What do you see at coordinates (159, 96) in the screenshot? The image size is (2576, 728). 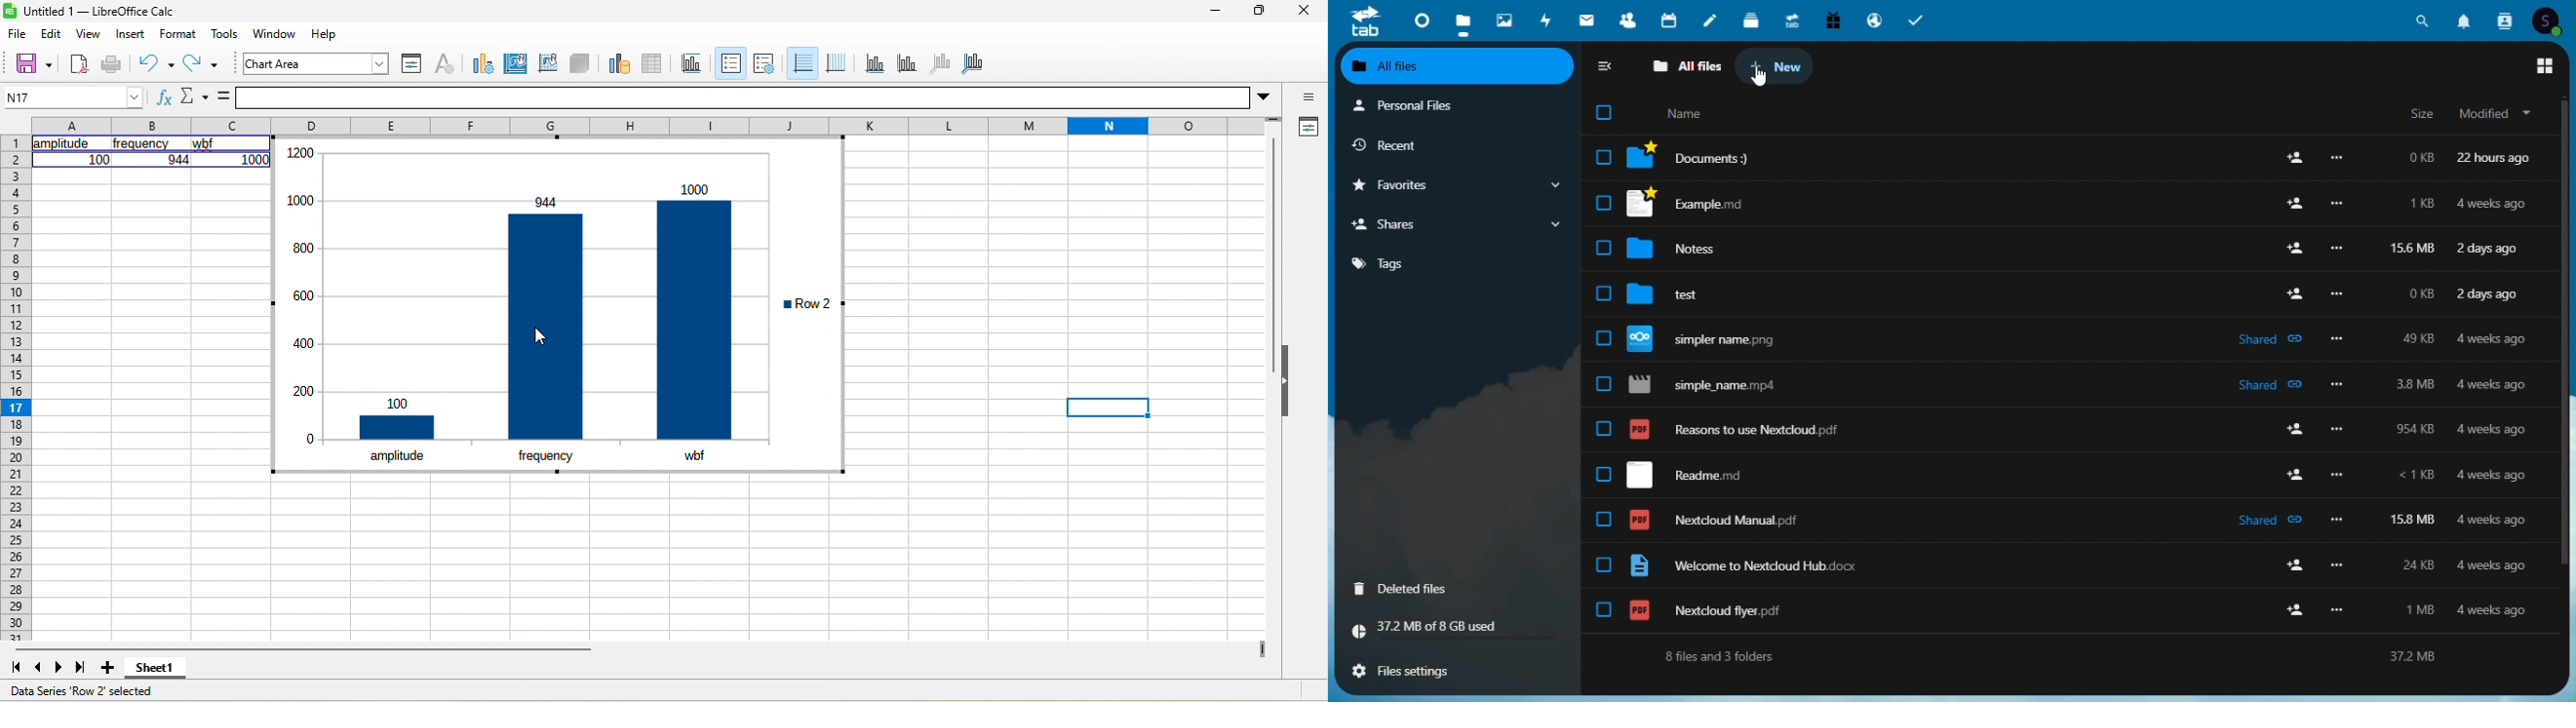 I see `function wizard` at bounding box center [159, 96].